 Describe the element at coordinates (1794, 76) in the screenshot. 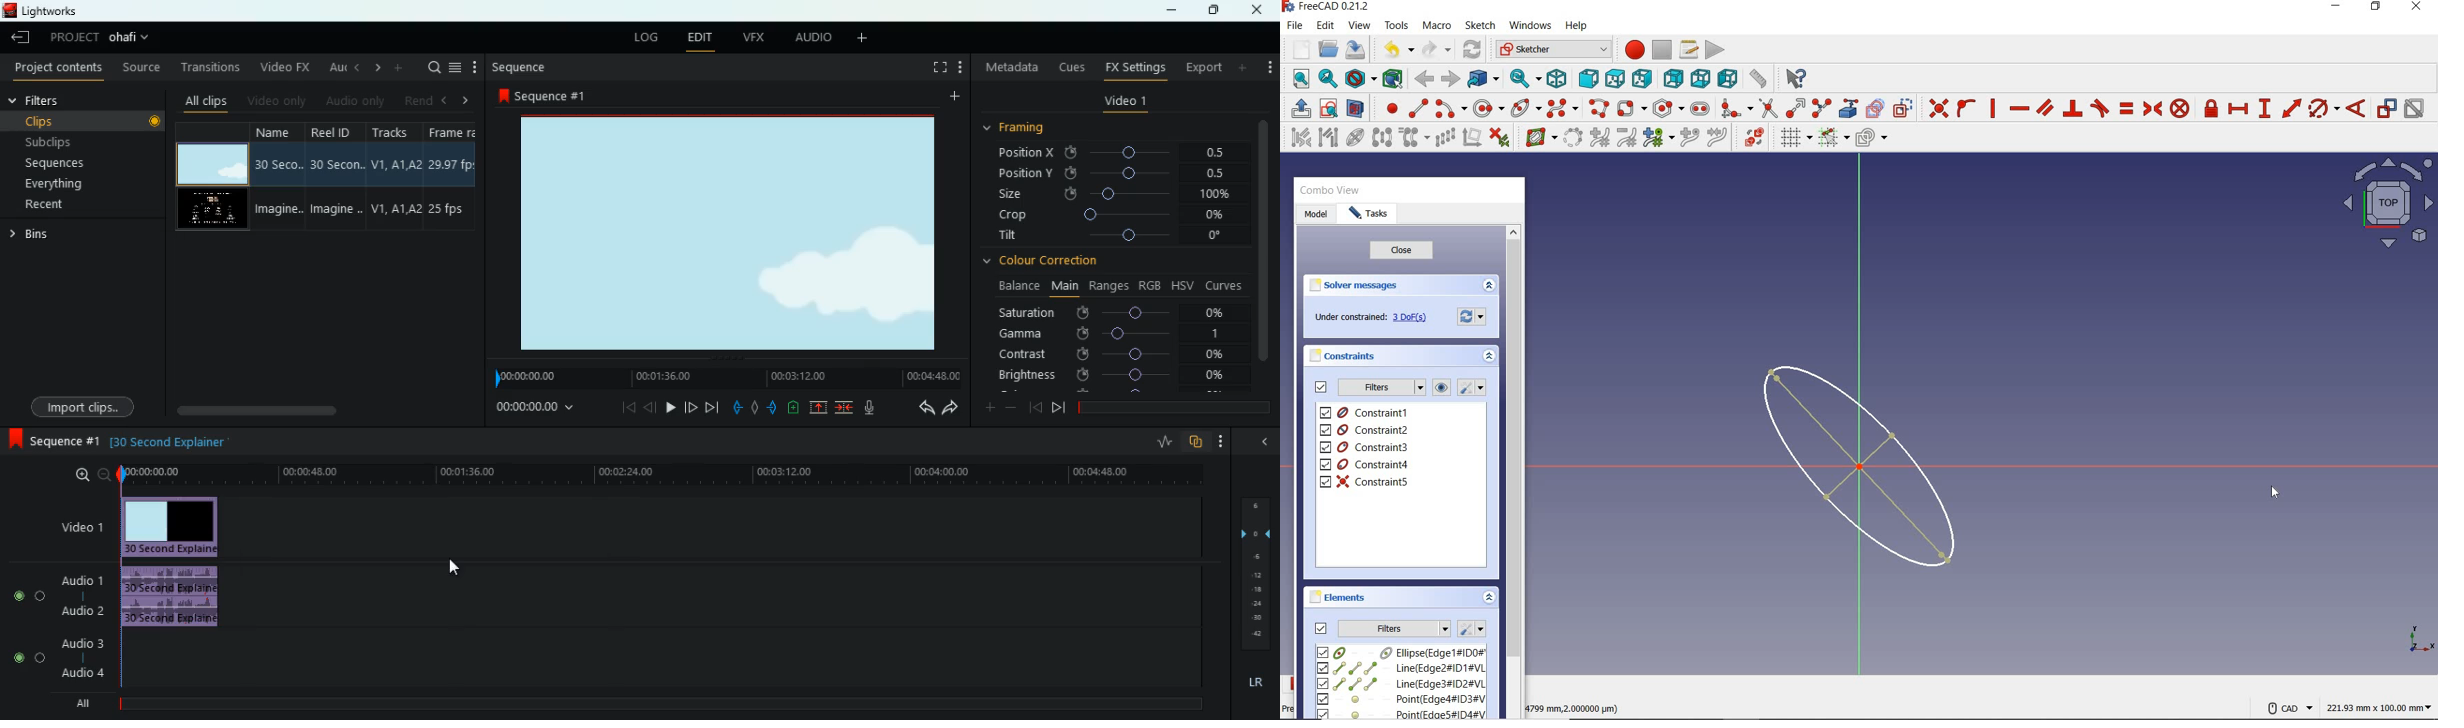

I see `what's this?` at that location.